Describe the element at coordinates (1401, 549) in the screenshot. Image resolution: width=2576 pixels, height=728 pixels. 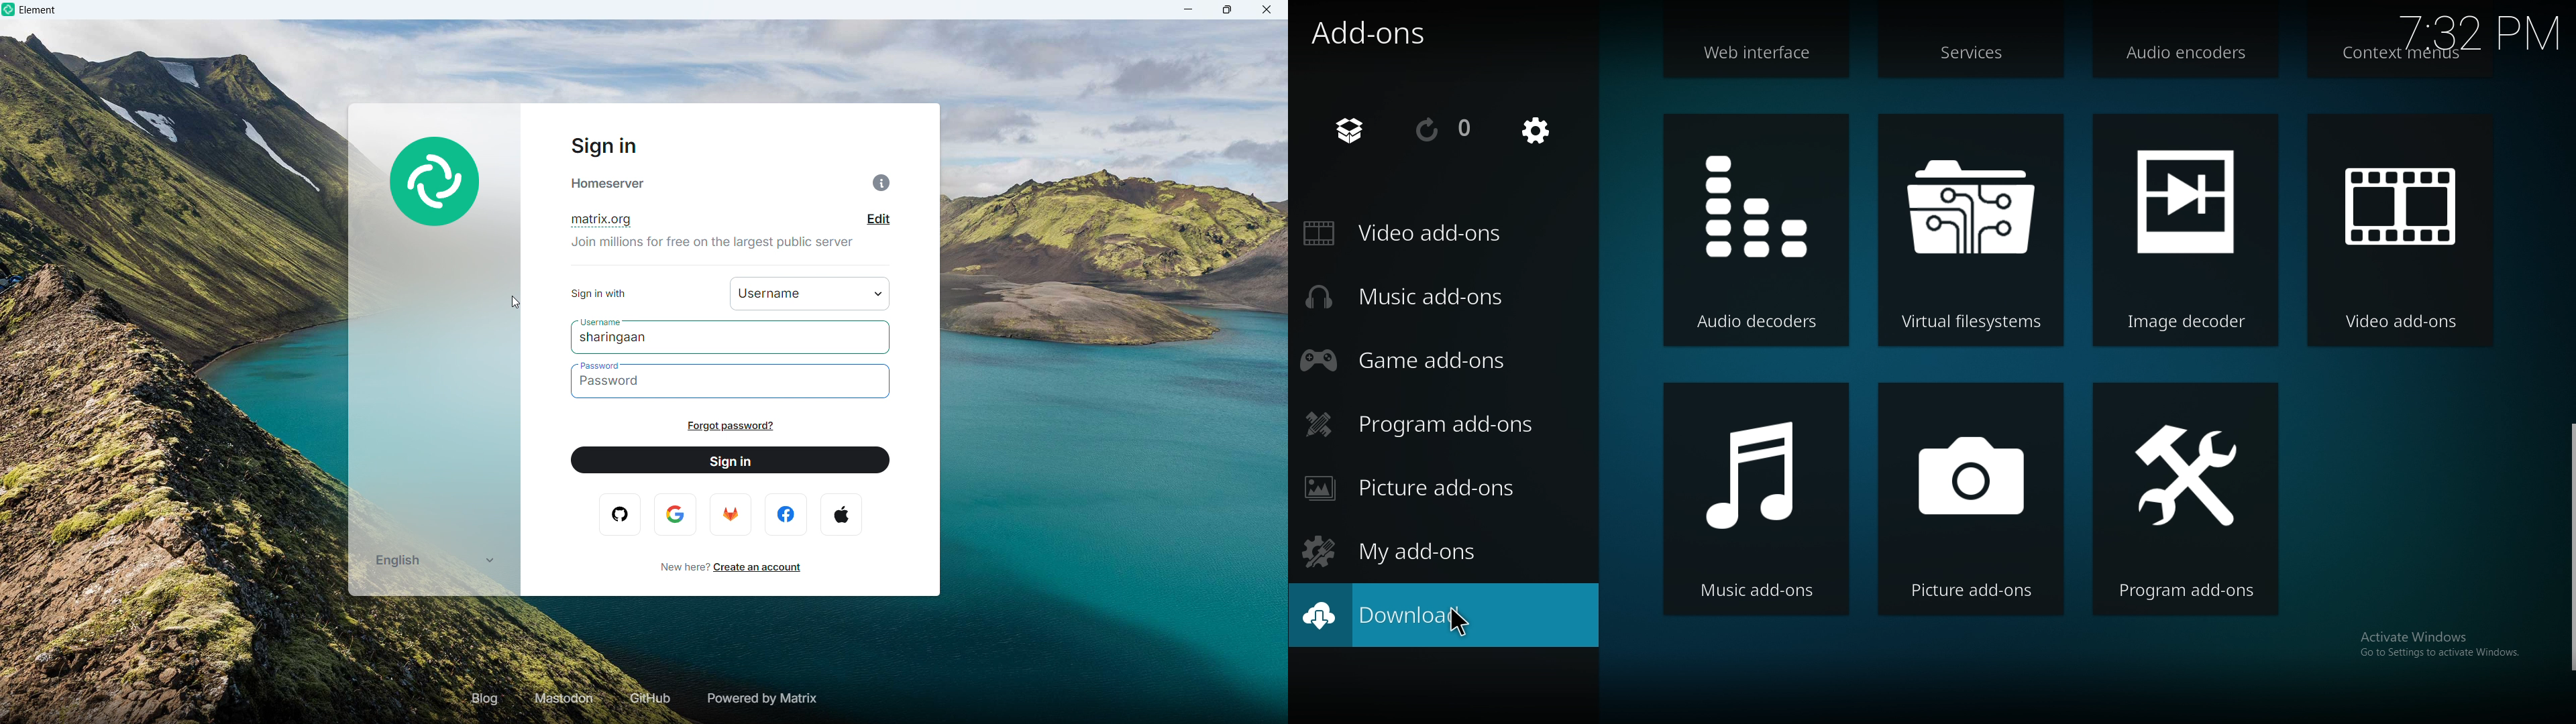
I see `my add ons` at that location.